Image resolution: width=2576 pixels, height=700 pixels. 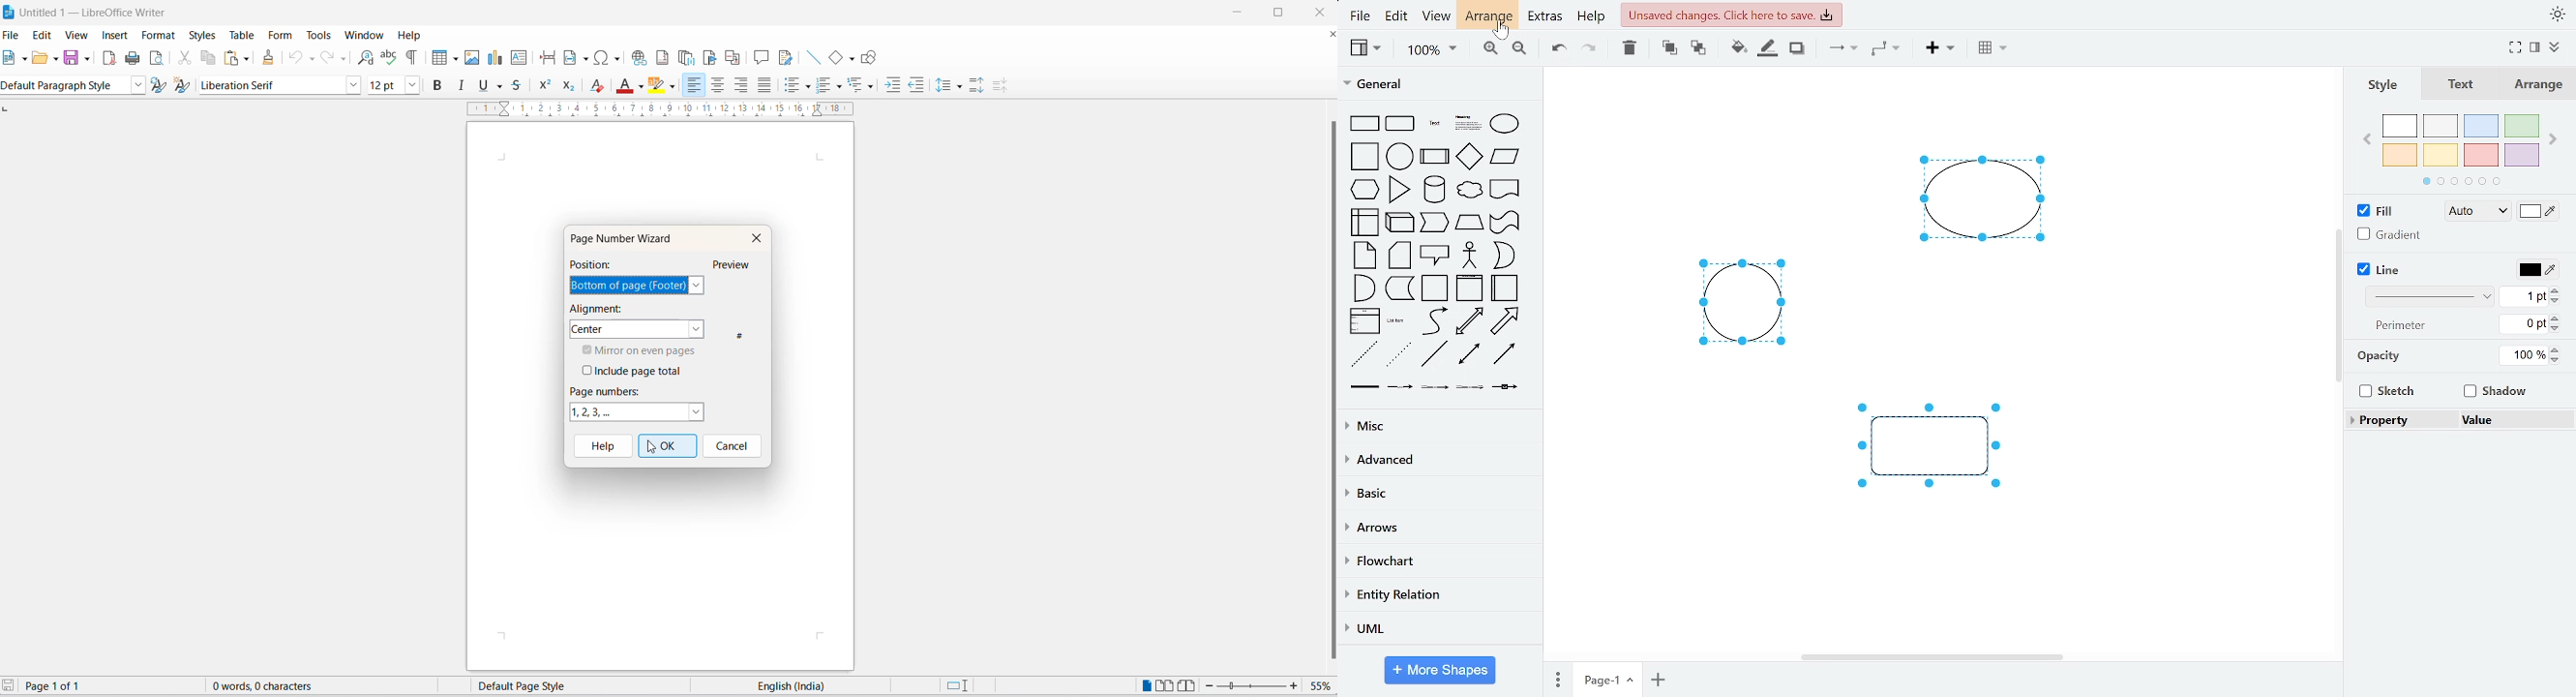 I want to click on list item, so click(x=1397, y=321).